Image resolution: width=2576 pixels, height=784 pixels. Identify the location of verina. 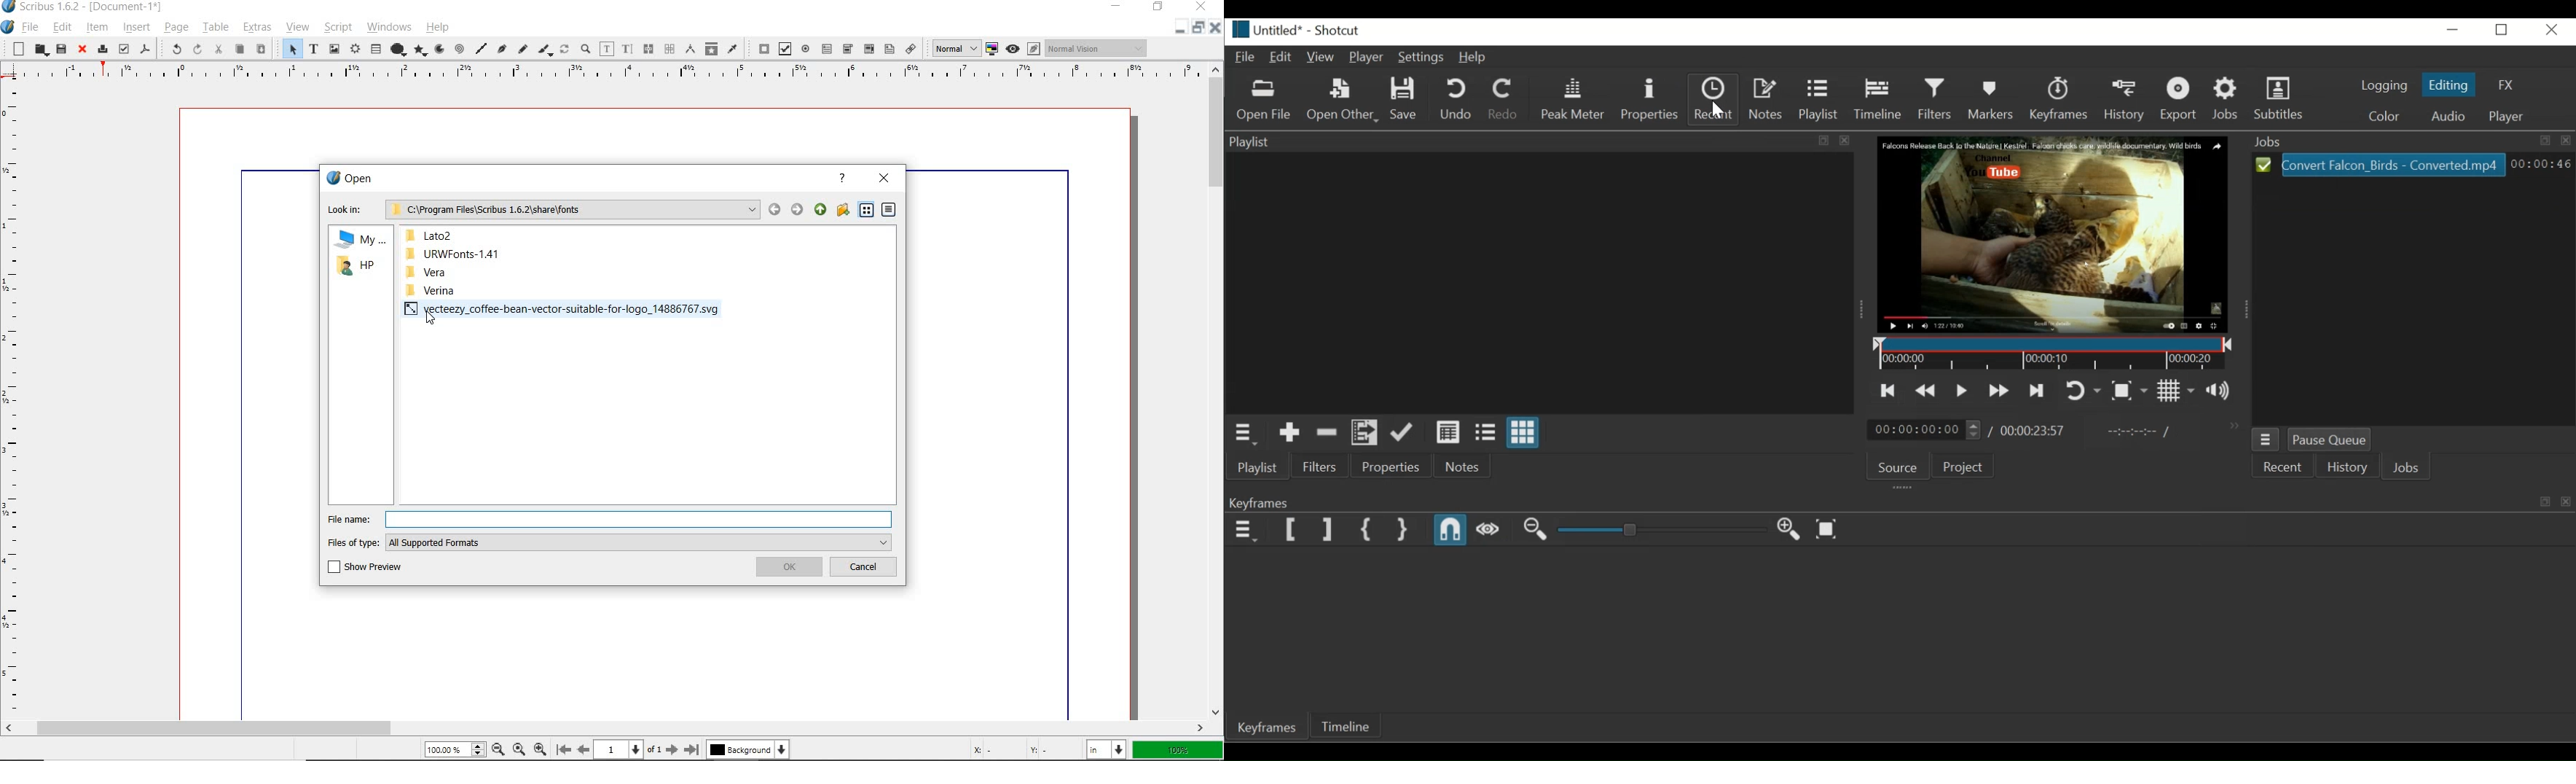
(459, 289).